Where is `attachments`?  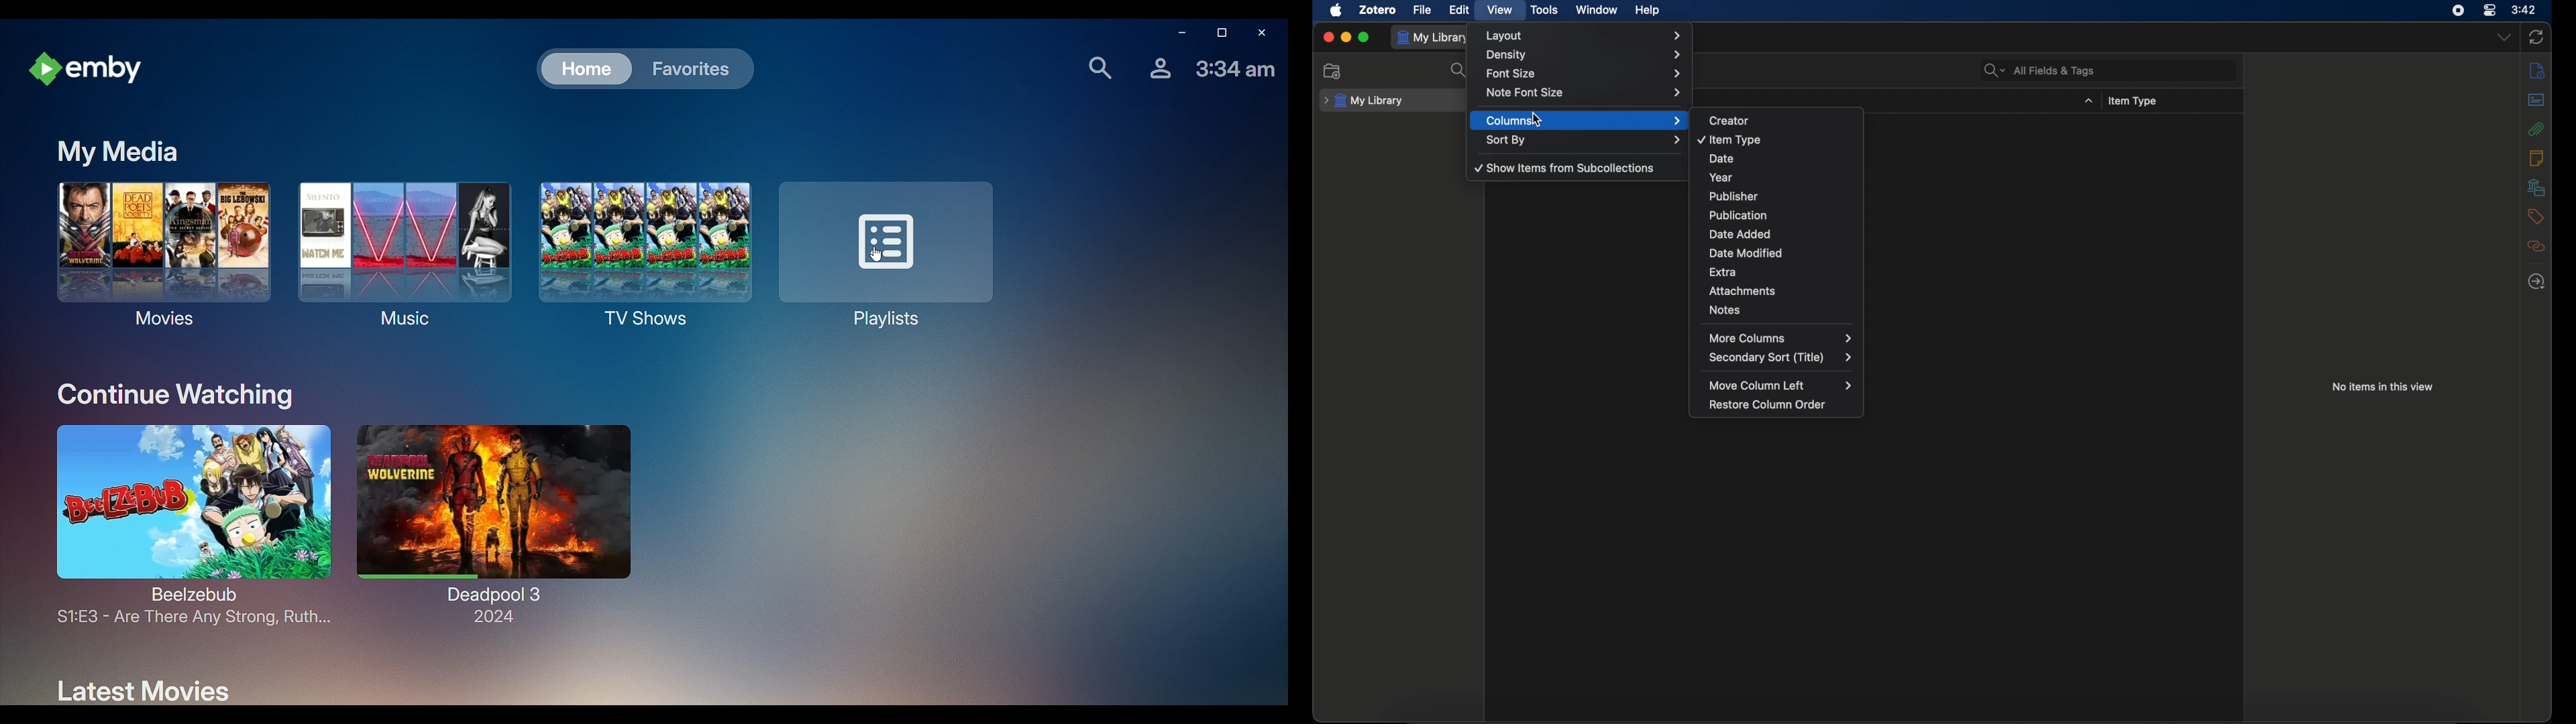
attachments is located at coordinates (1782, 291).